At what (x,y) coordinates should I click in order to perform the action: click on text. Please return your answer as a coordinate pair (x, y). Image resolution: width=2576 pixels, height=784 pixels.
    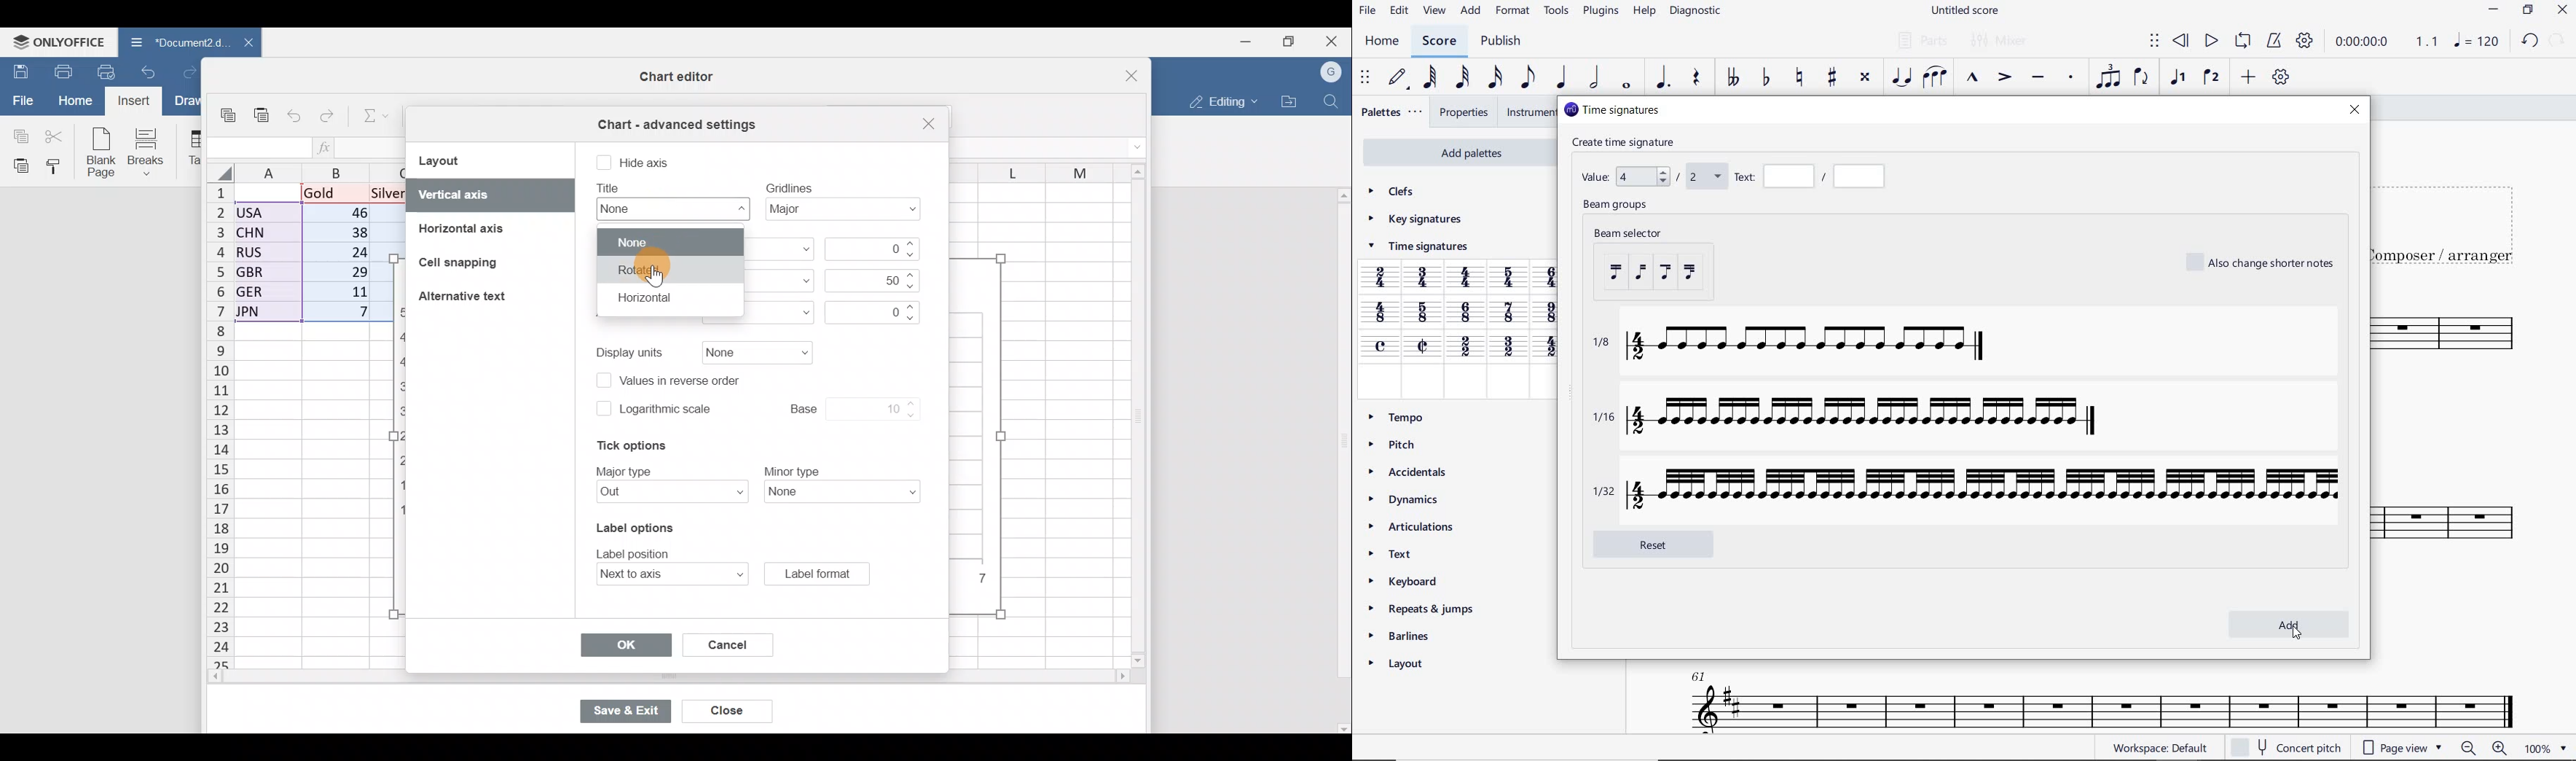
    Looking at the image, I should click on (626, 470).